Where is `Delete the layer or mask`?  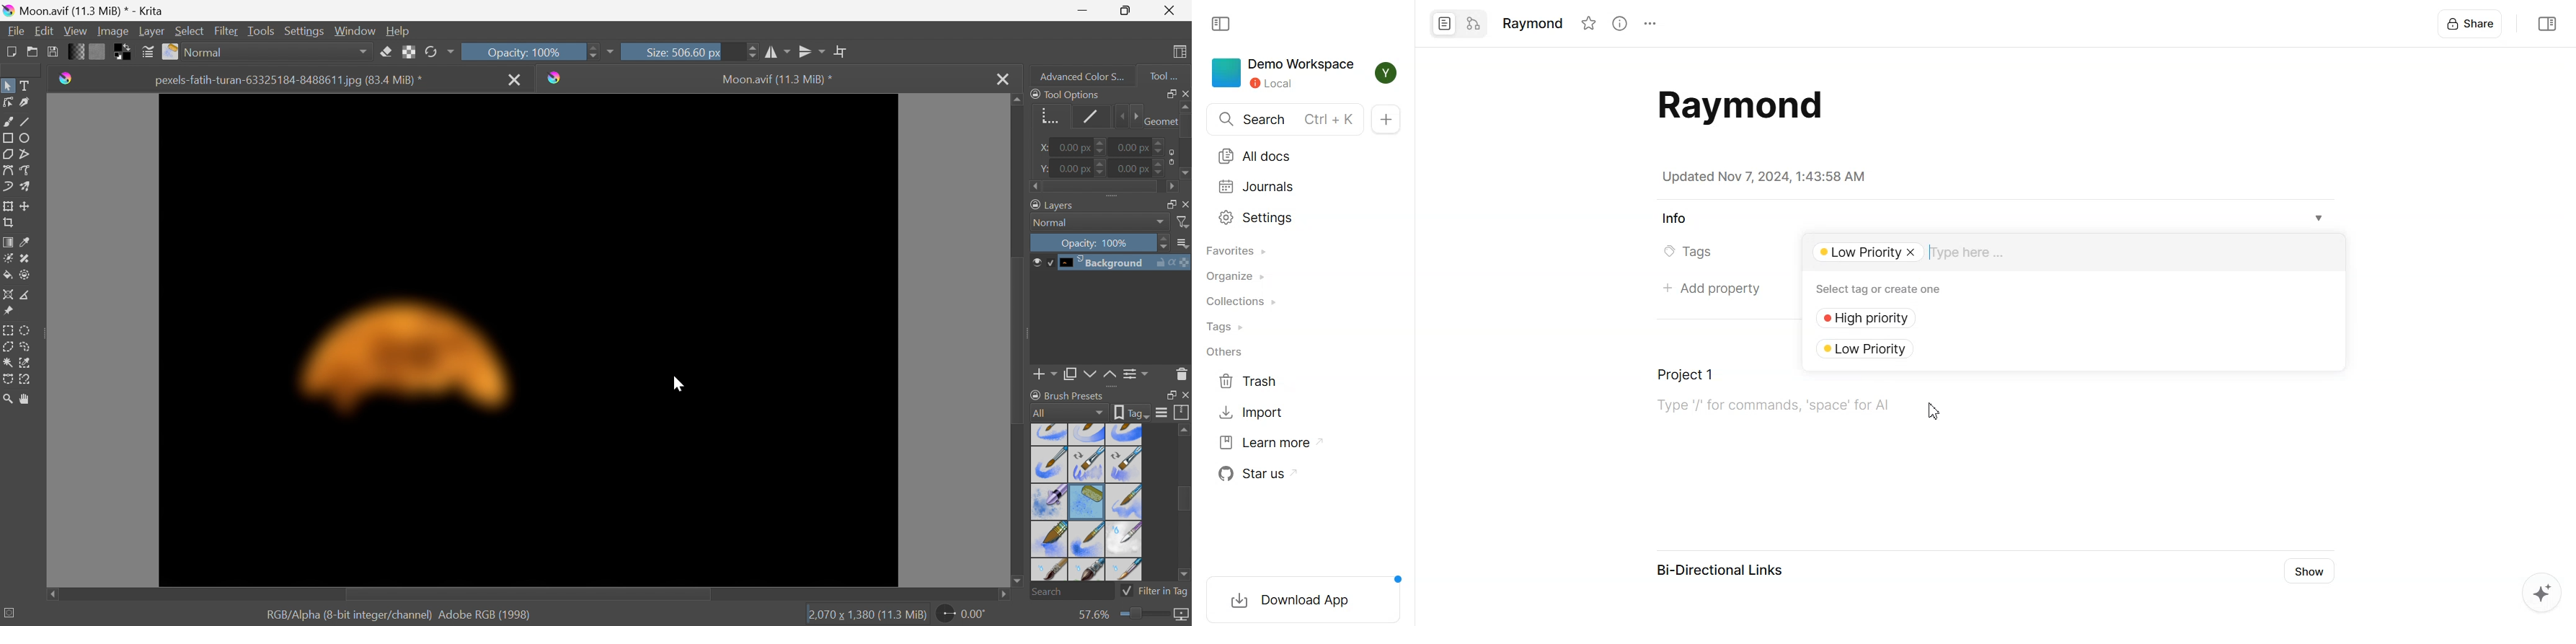
Delete the layer or mask is located at coordinates (1182, 376).